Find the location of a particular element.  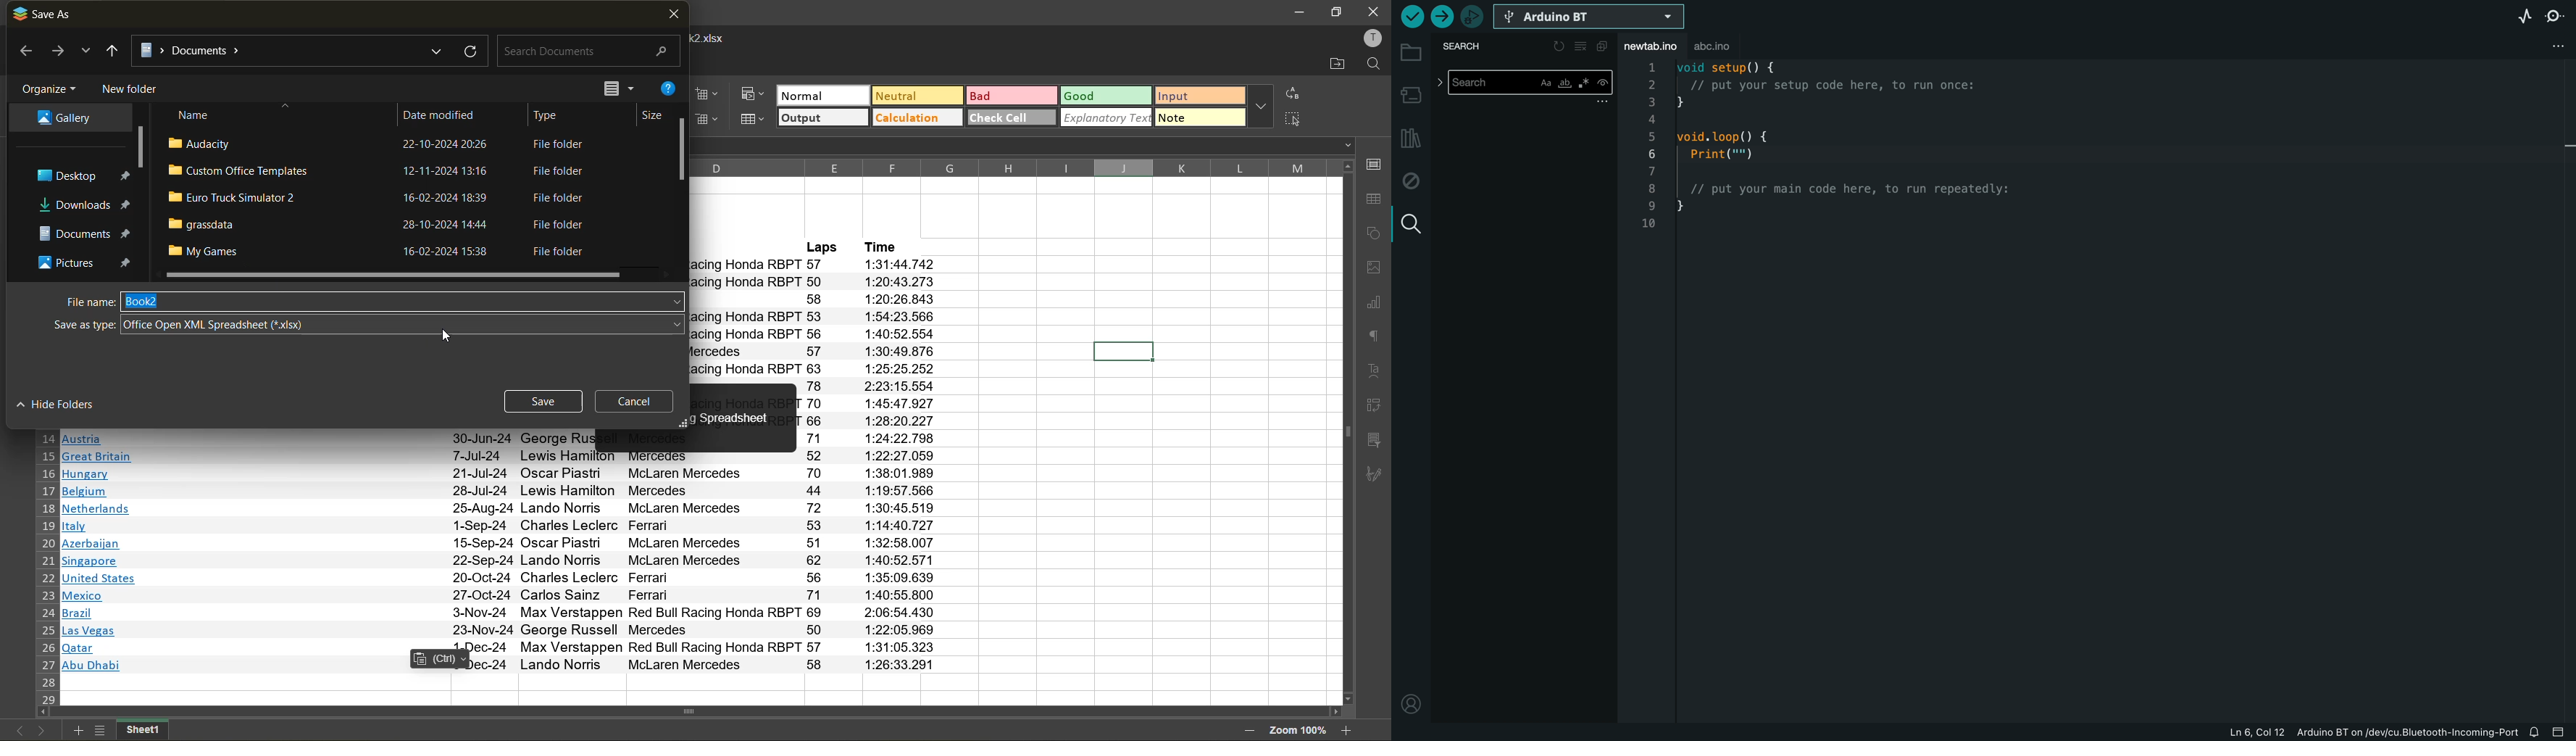

add new sheet is located at coordinates (78, 731).